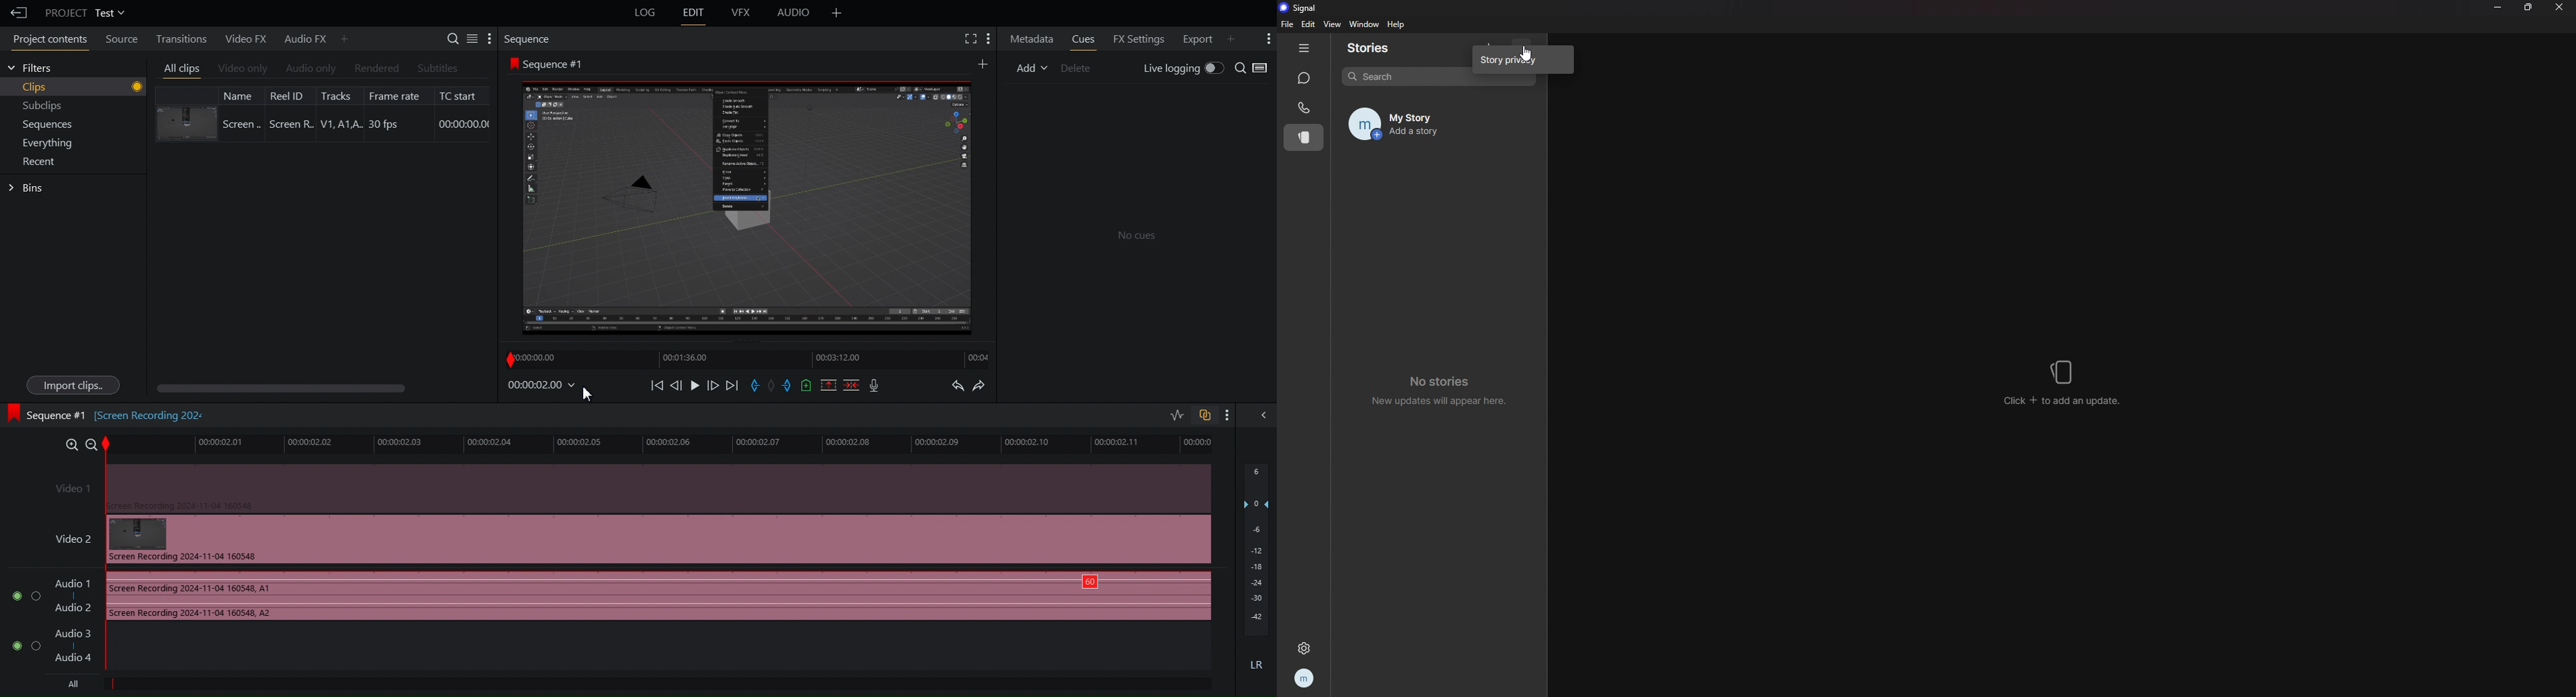 The image size is (2576, 700). Describe the element at coordinates (345, 38) in the screenshot. I see `More` at that location.